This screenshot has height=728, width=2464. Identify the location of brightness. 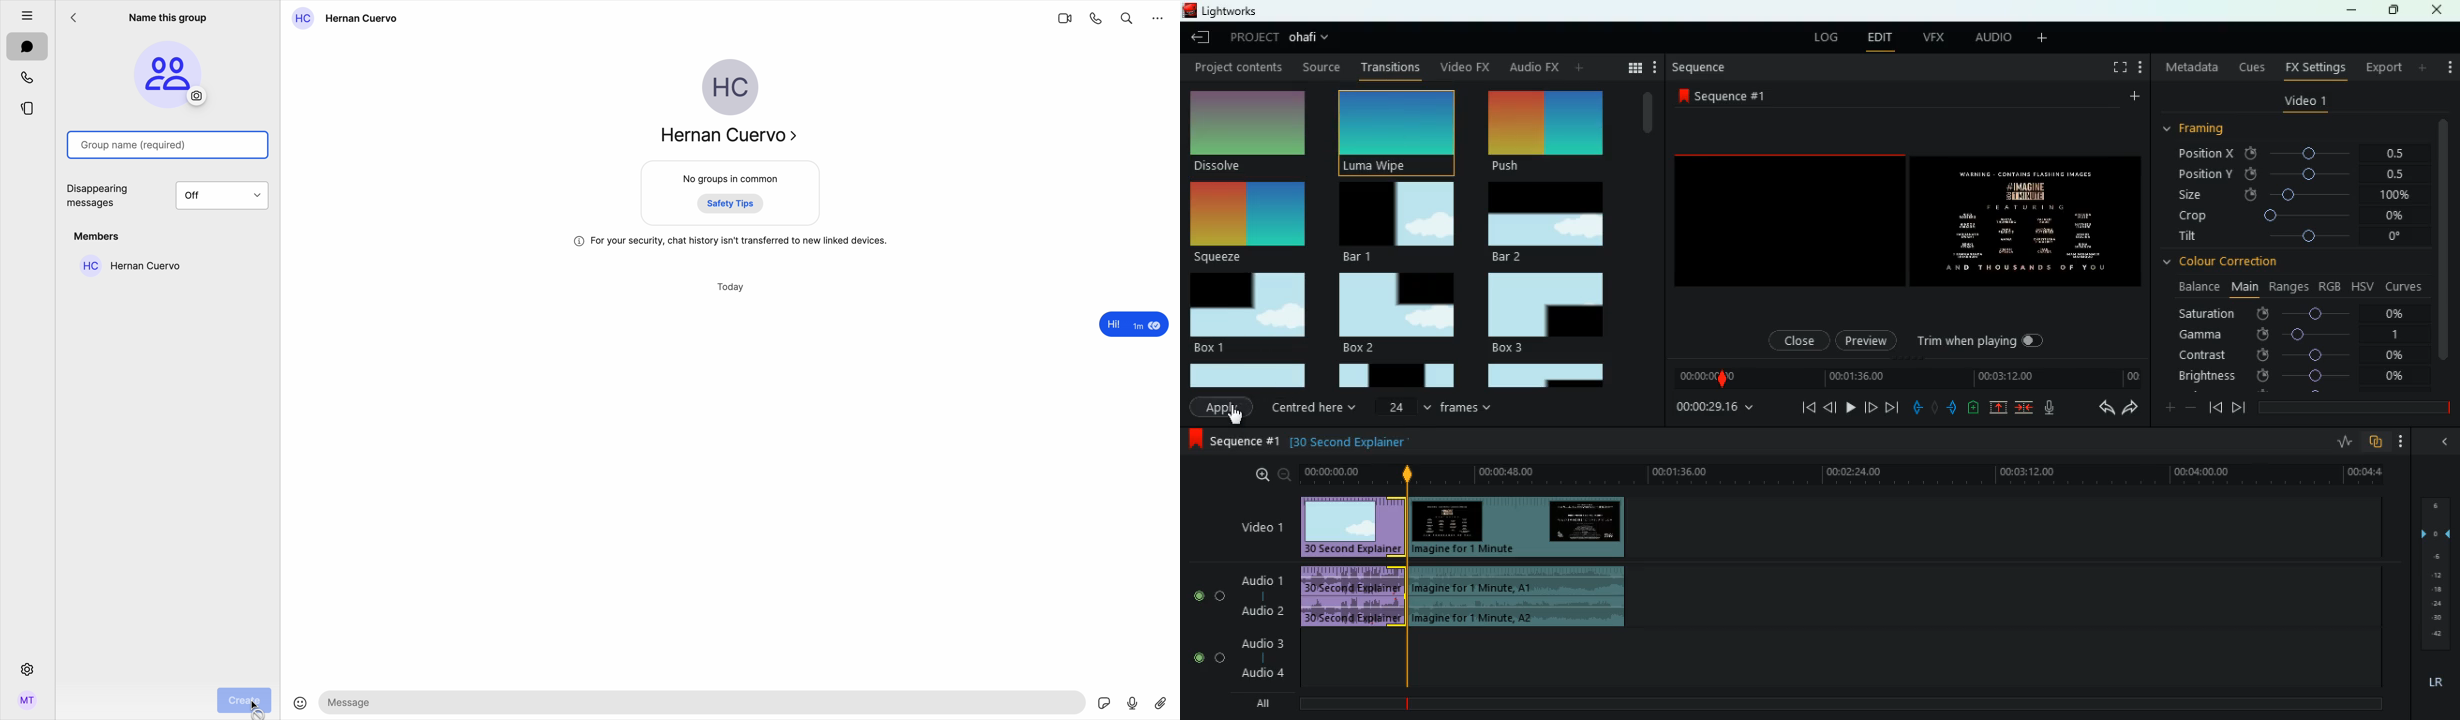
(2293, 377).